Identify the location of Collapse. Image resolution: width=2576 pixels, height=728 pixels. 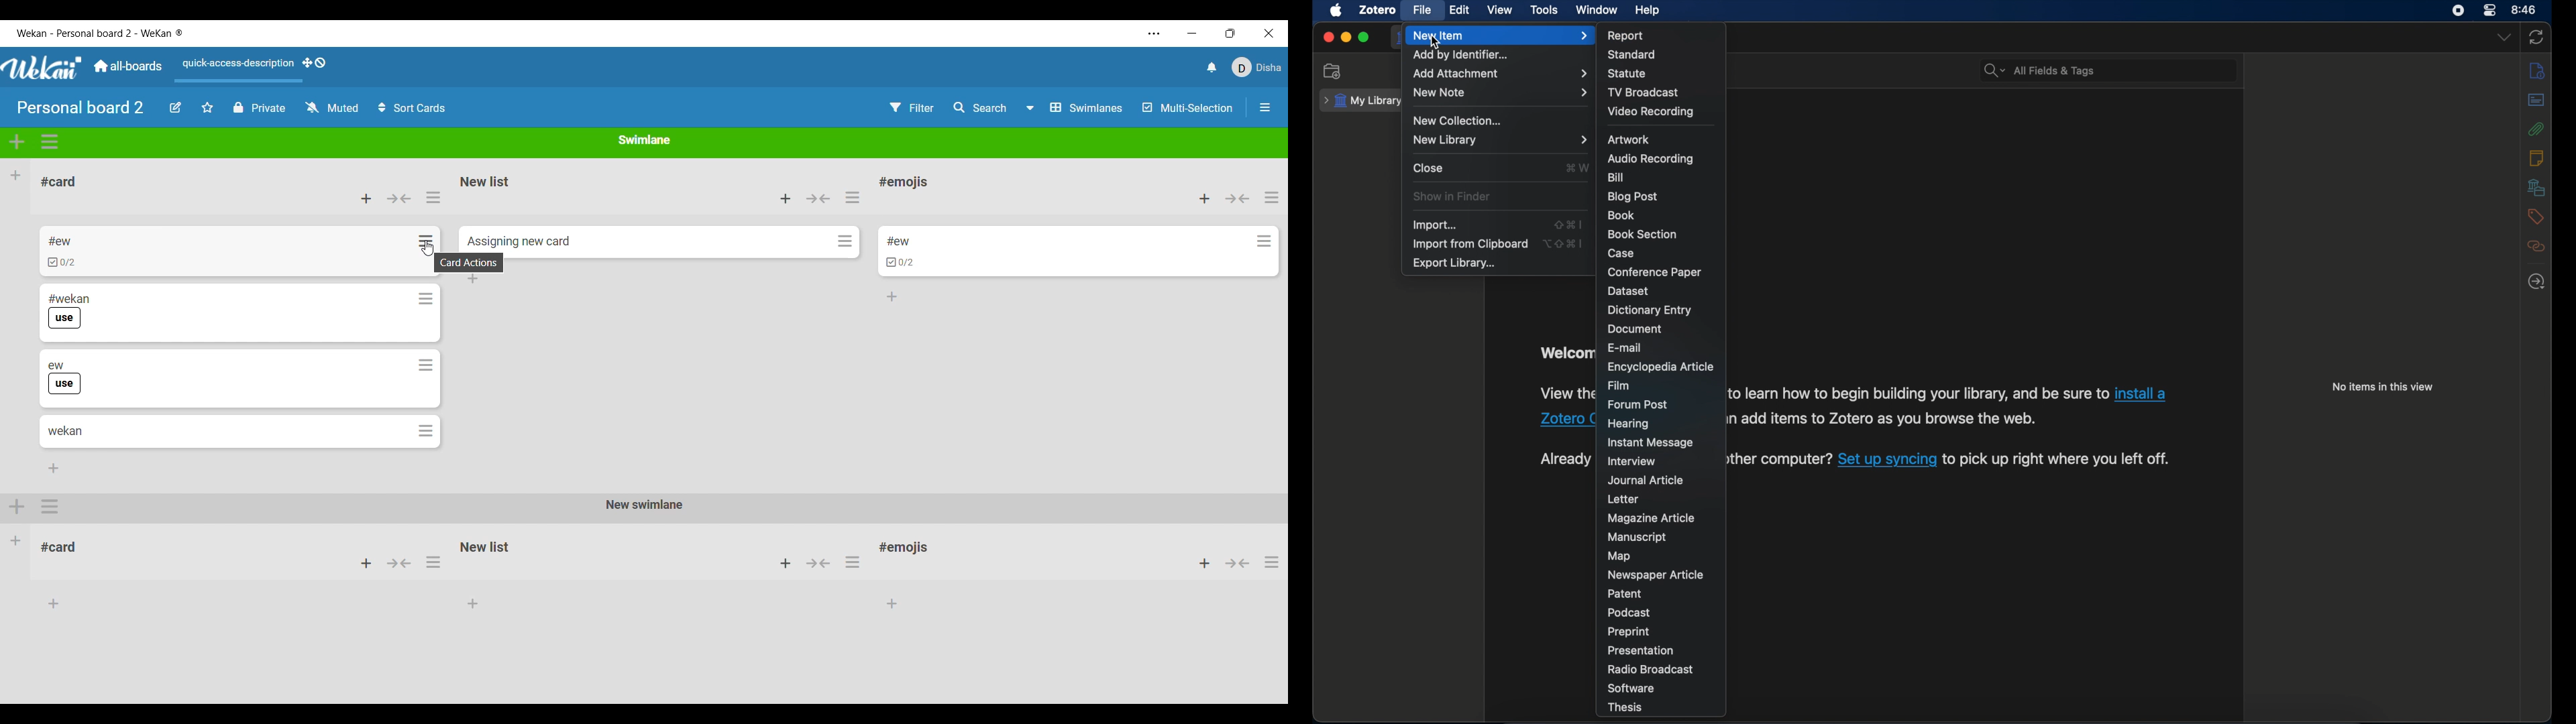
(398, 198).